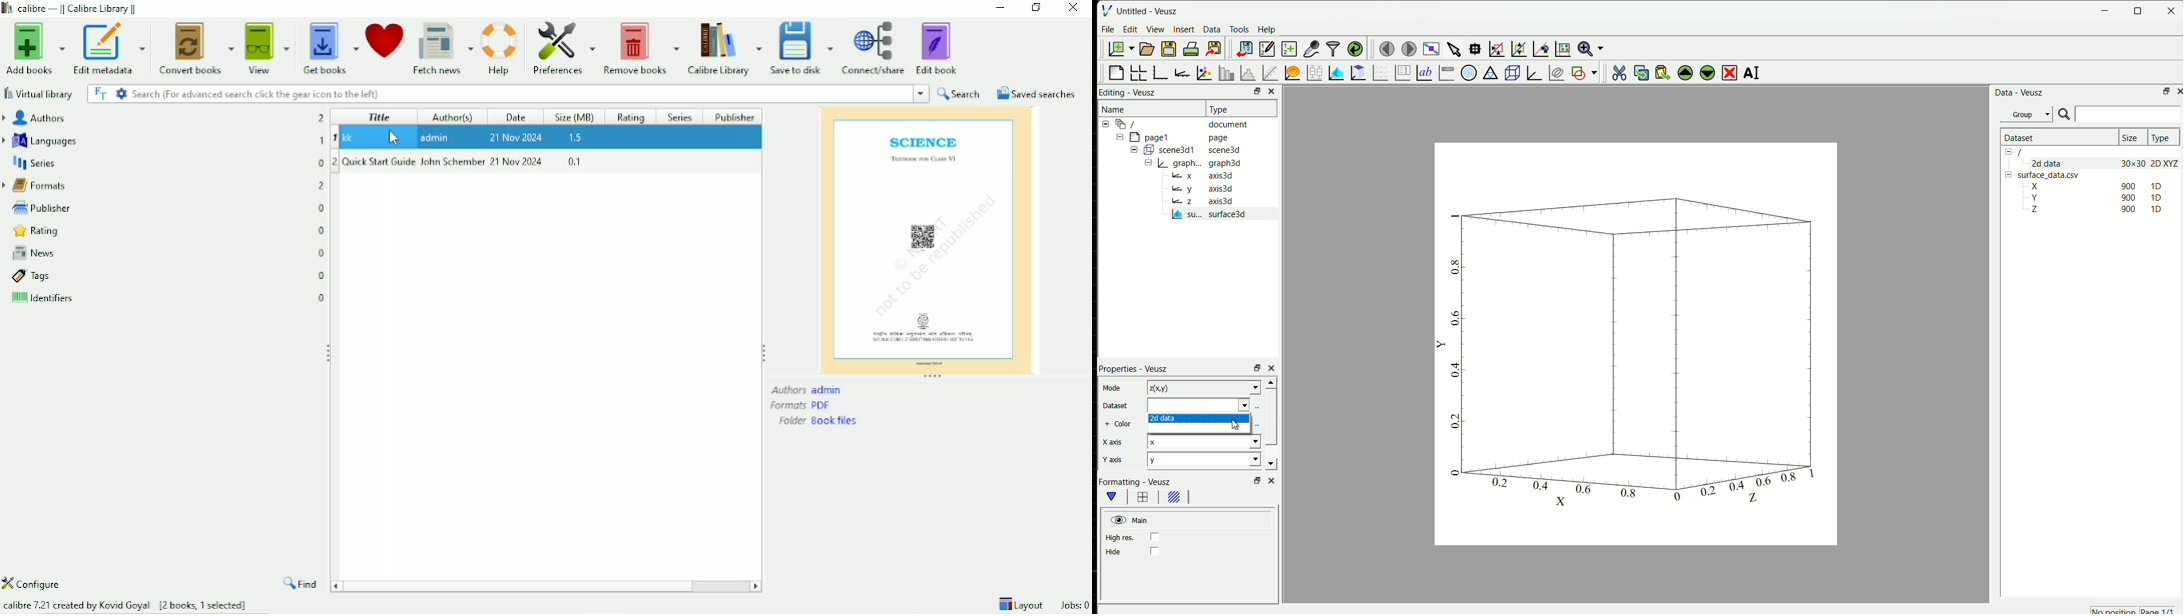 This screenshot has width=2184, height=616. I want to click on Remove books, so click(640, 47).